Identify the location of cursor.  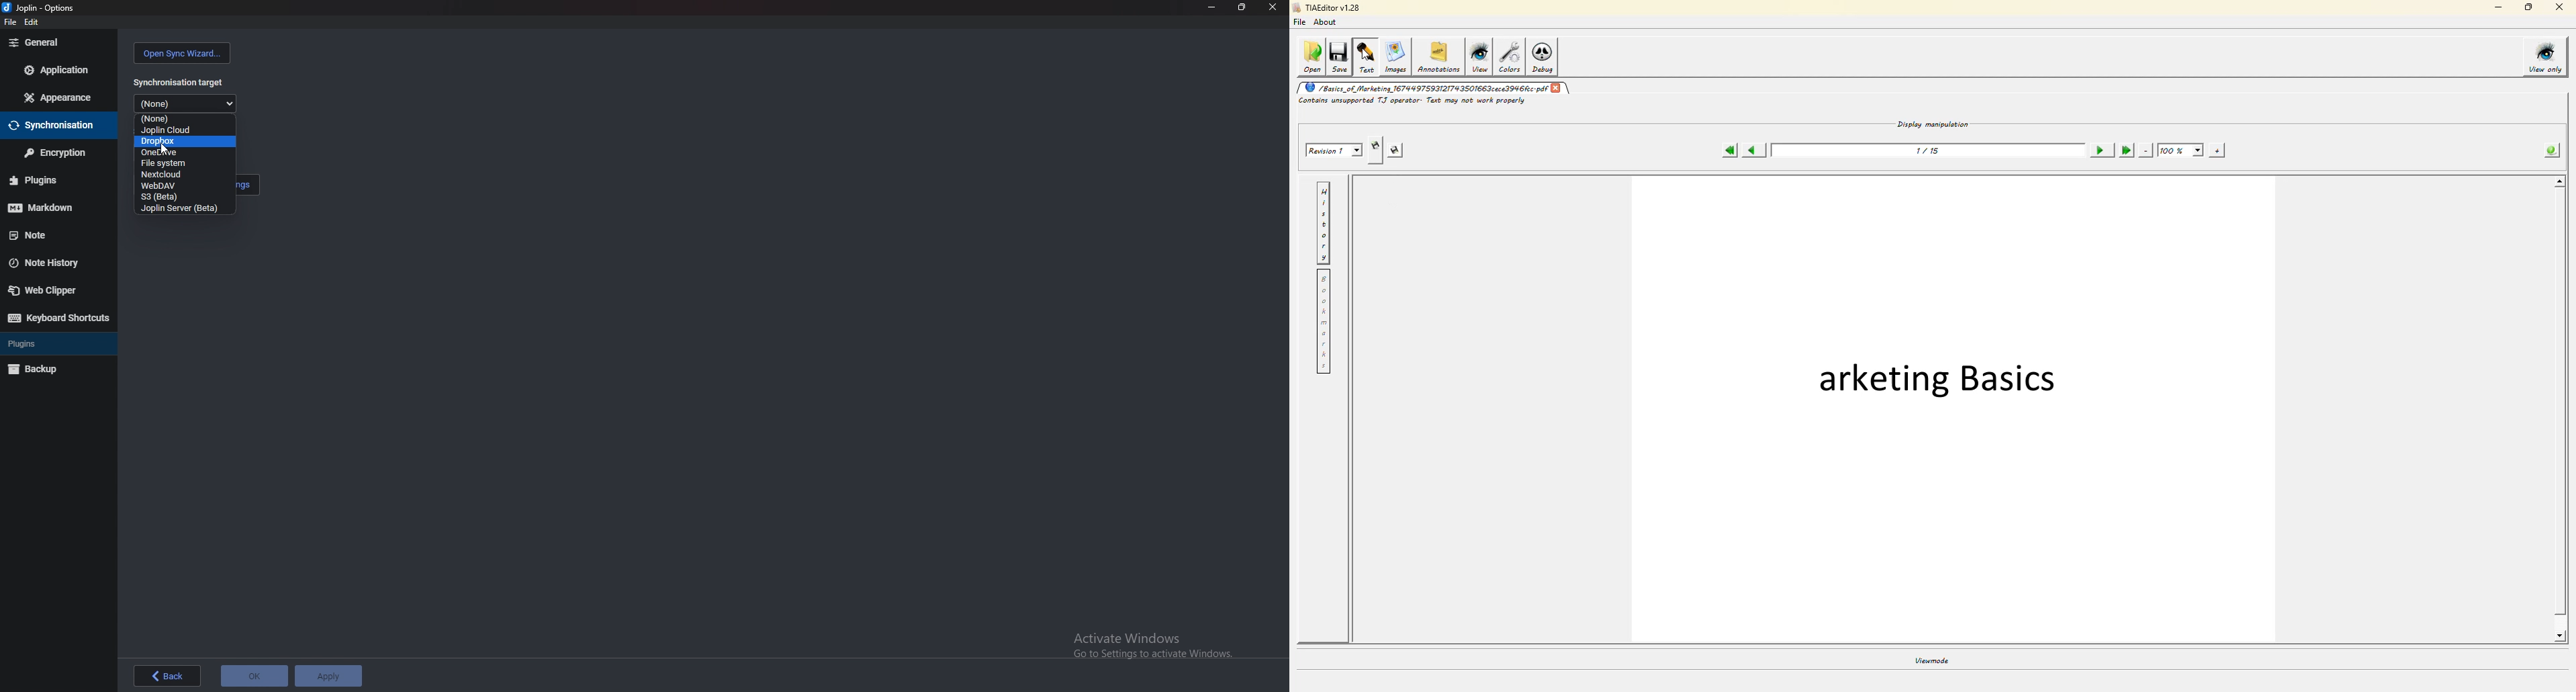
(164, 149).